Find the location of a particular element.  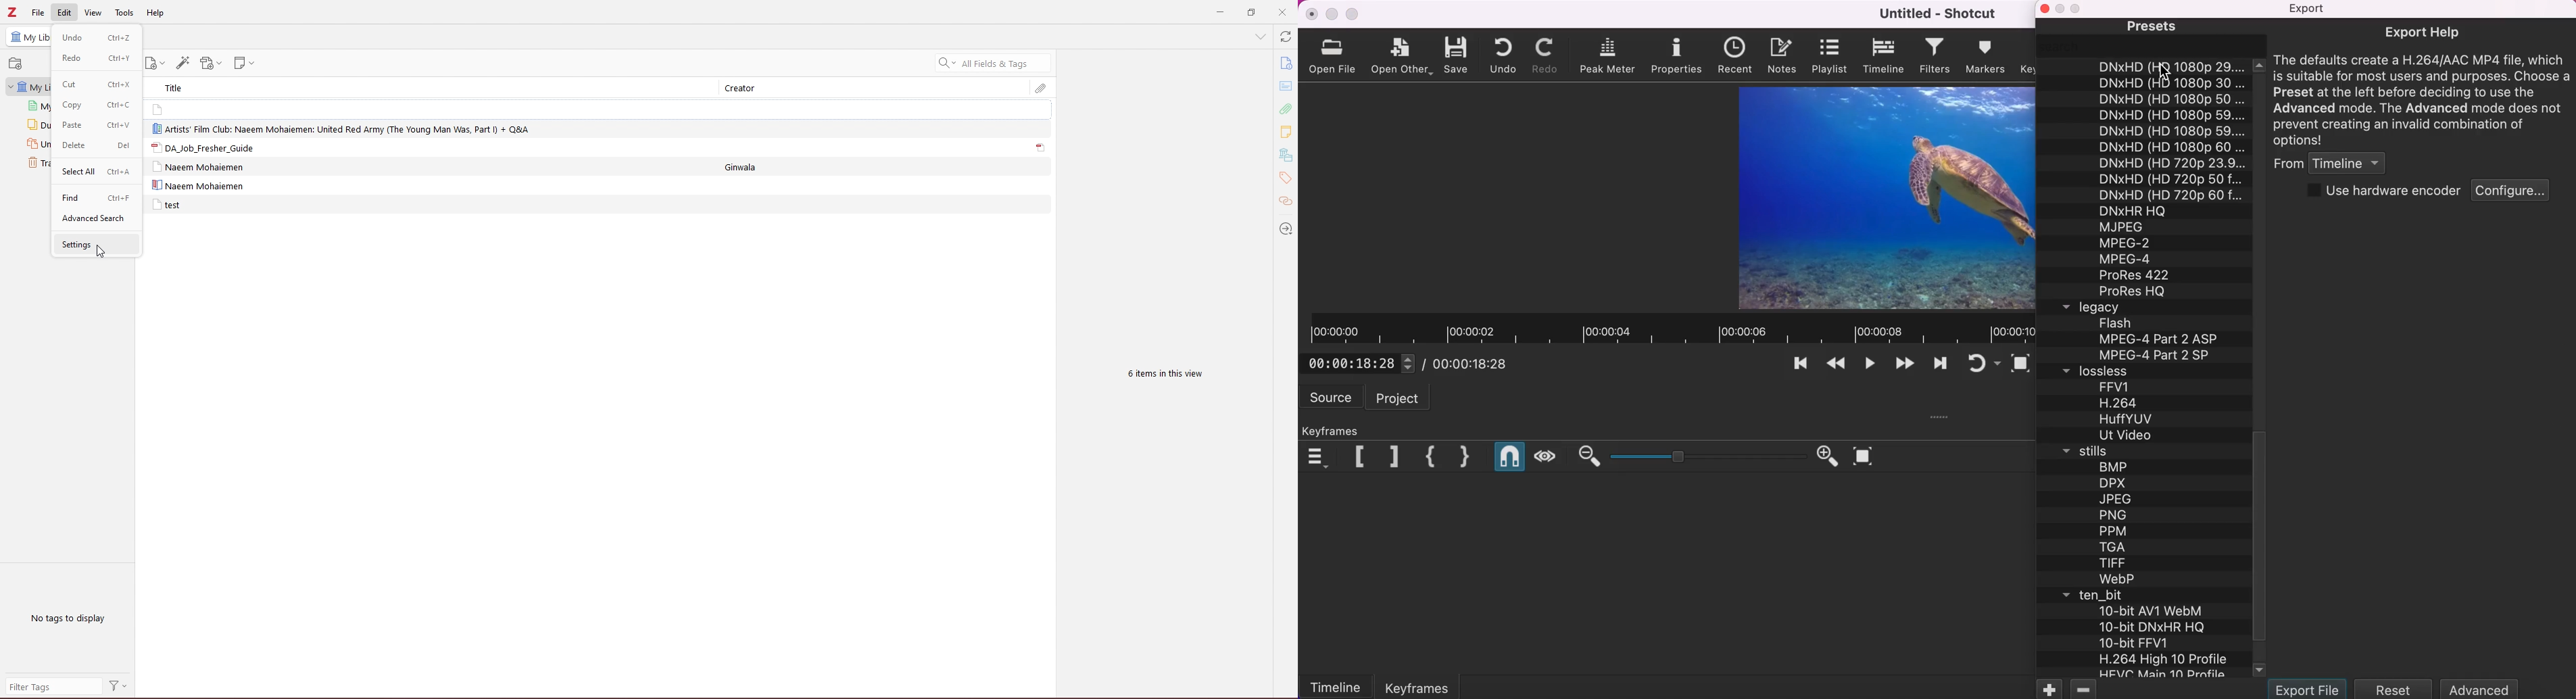

file is located at coordinates (39, 12).